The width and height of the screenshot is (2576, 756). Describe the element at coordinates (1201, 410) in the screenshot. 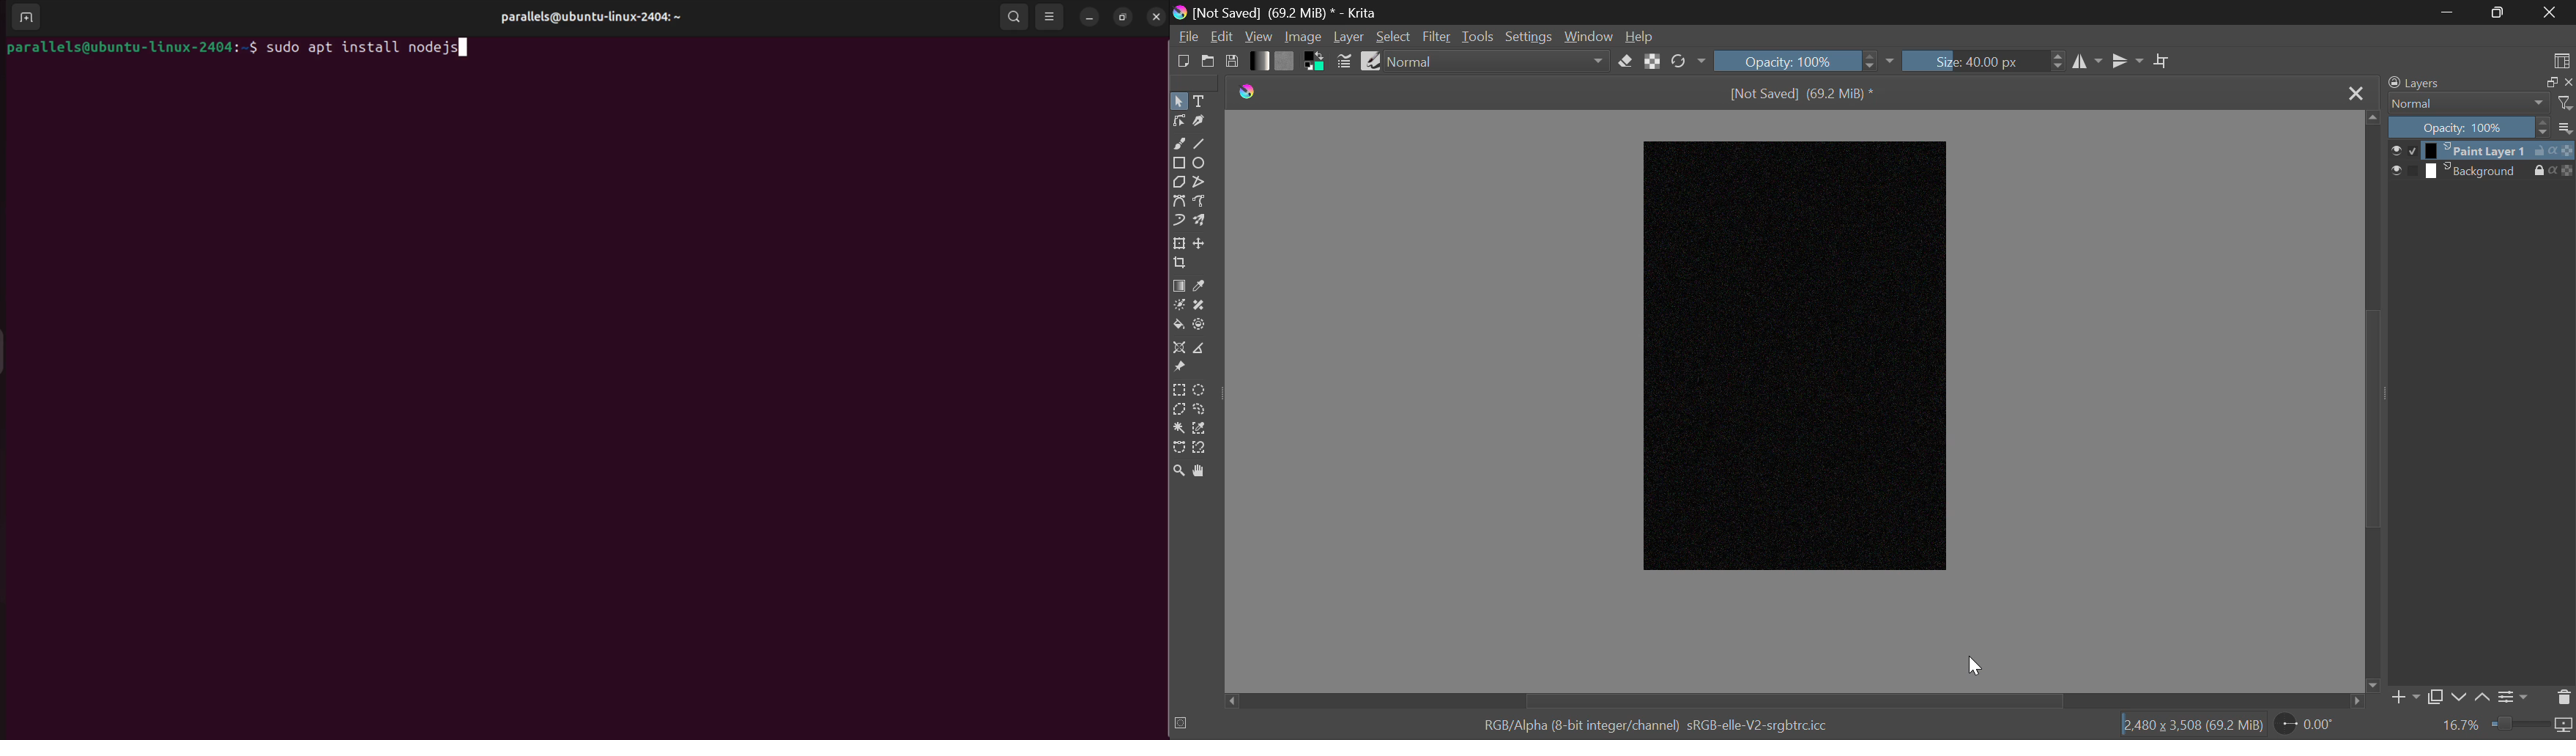

I see `Freehand Selection` at that location.